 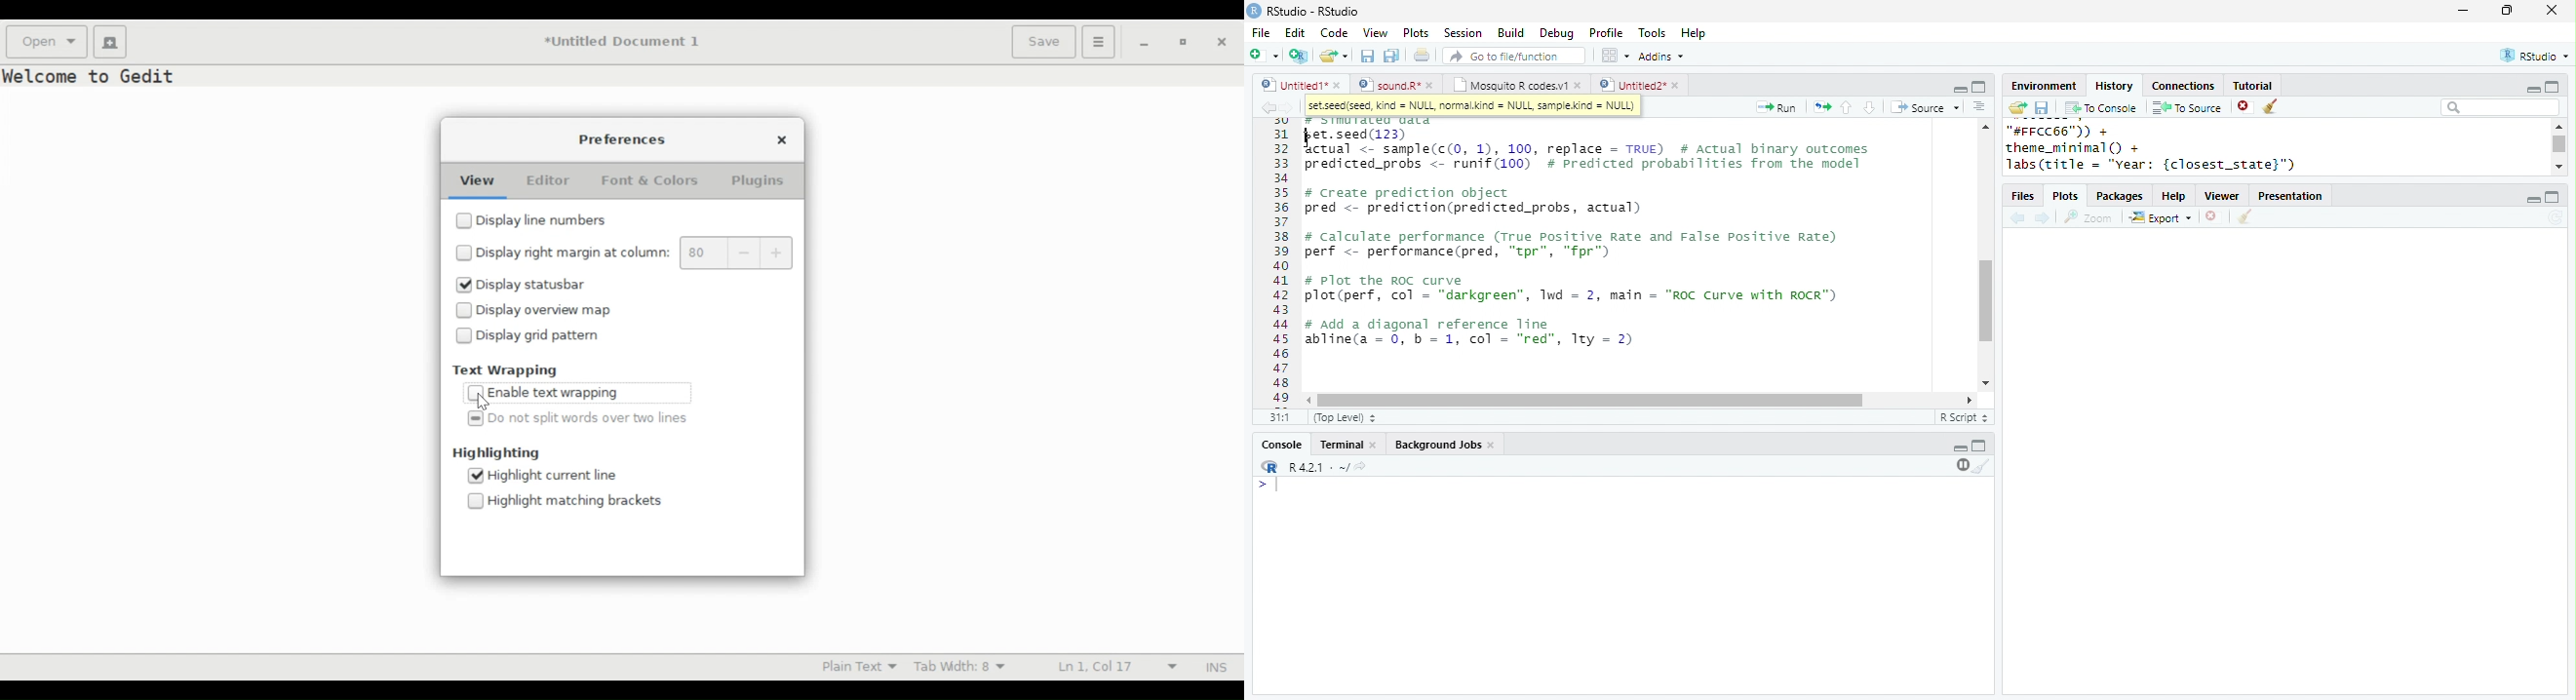 I want to click on R 4.2.1 .~/, so click(x=1315, y=468).